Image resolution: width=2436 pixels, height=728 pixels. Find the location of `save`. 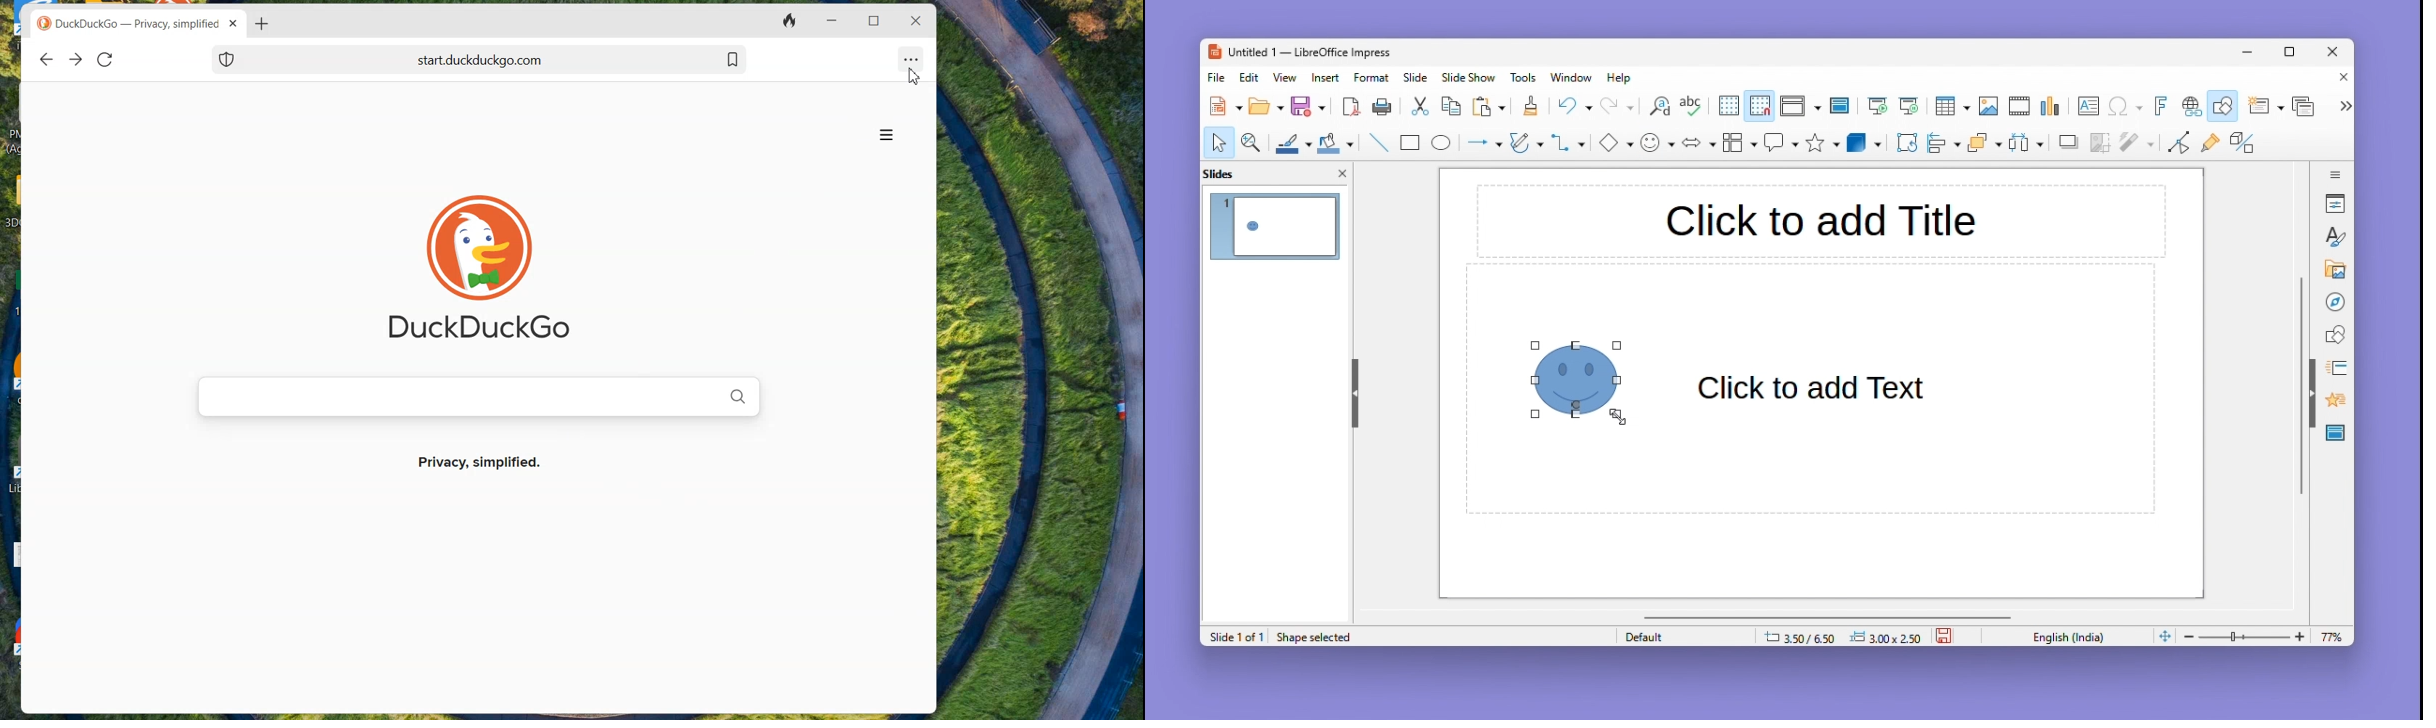

save is located at coordinates (1946, 634).